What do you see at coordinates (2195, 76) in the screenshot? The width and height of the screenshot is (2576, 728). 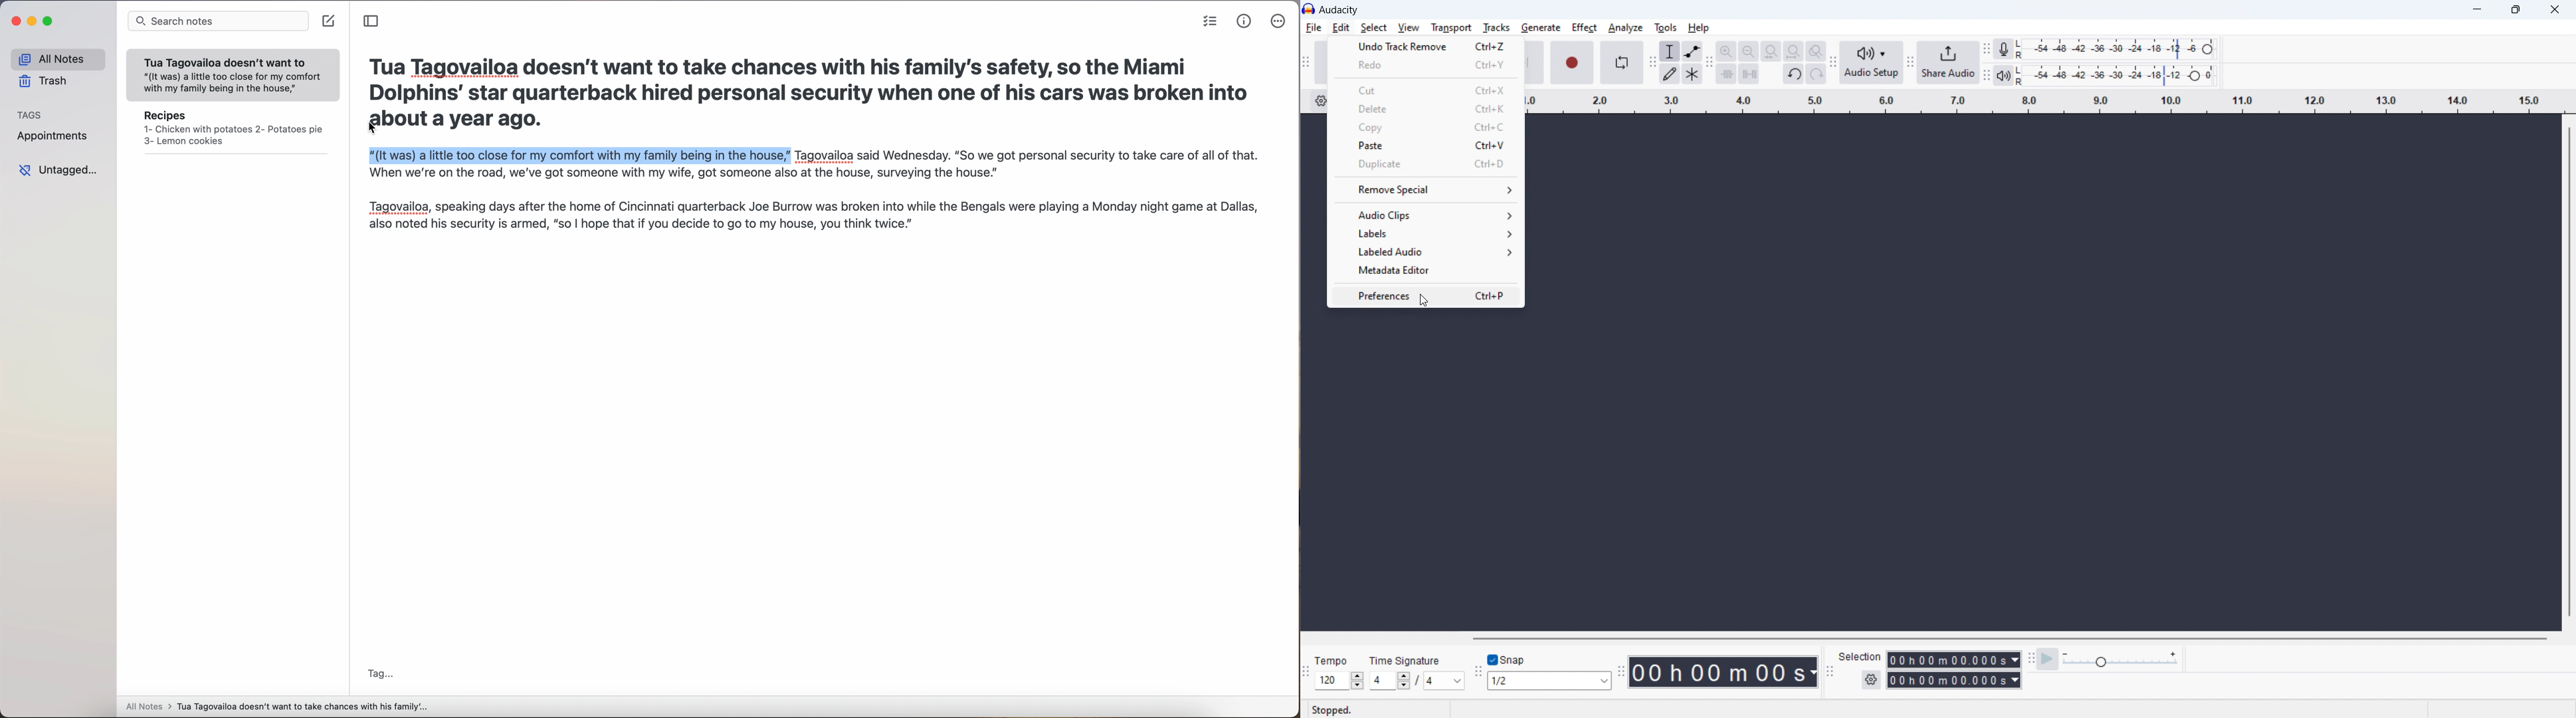 I see `Header to change playback level` at bounding box center [2195, 76].